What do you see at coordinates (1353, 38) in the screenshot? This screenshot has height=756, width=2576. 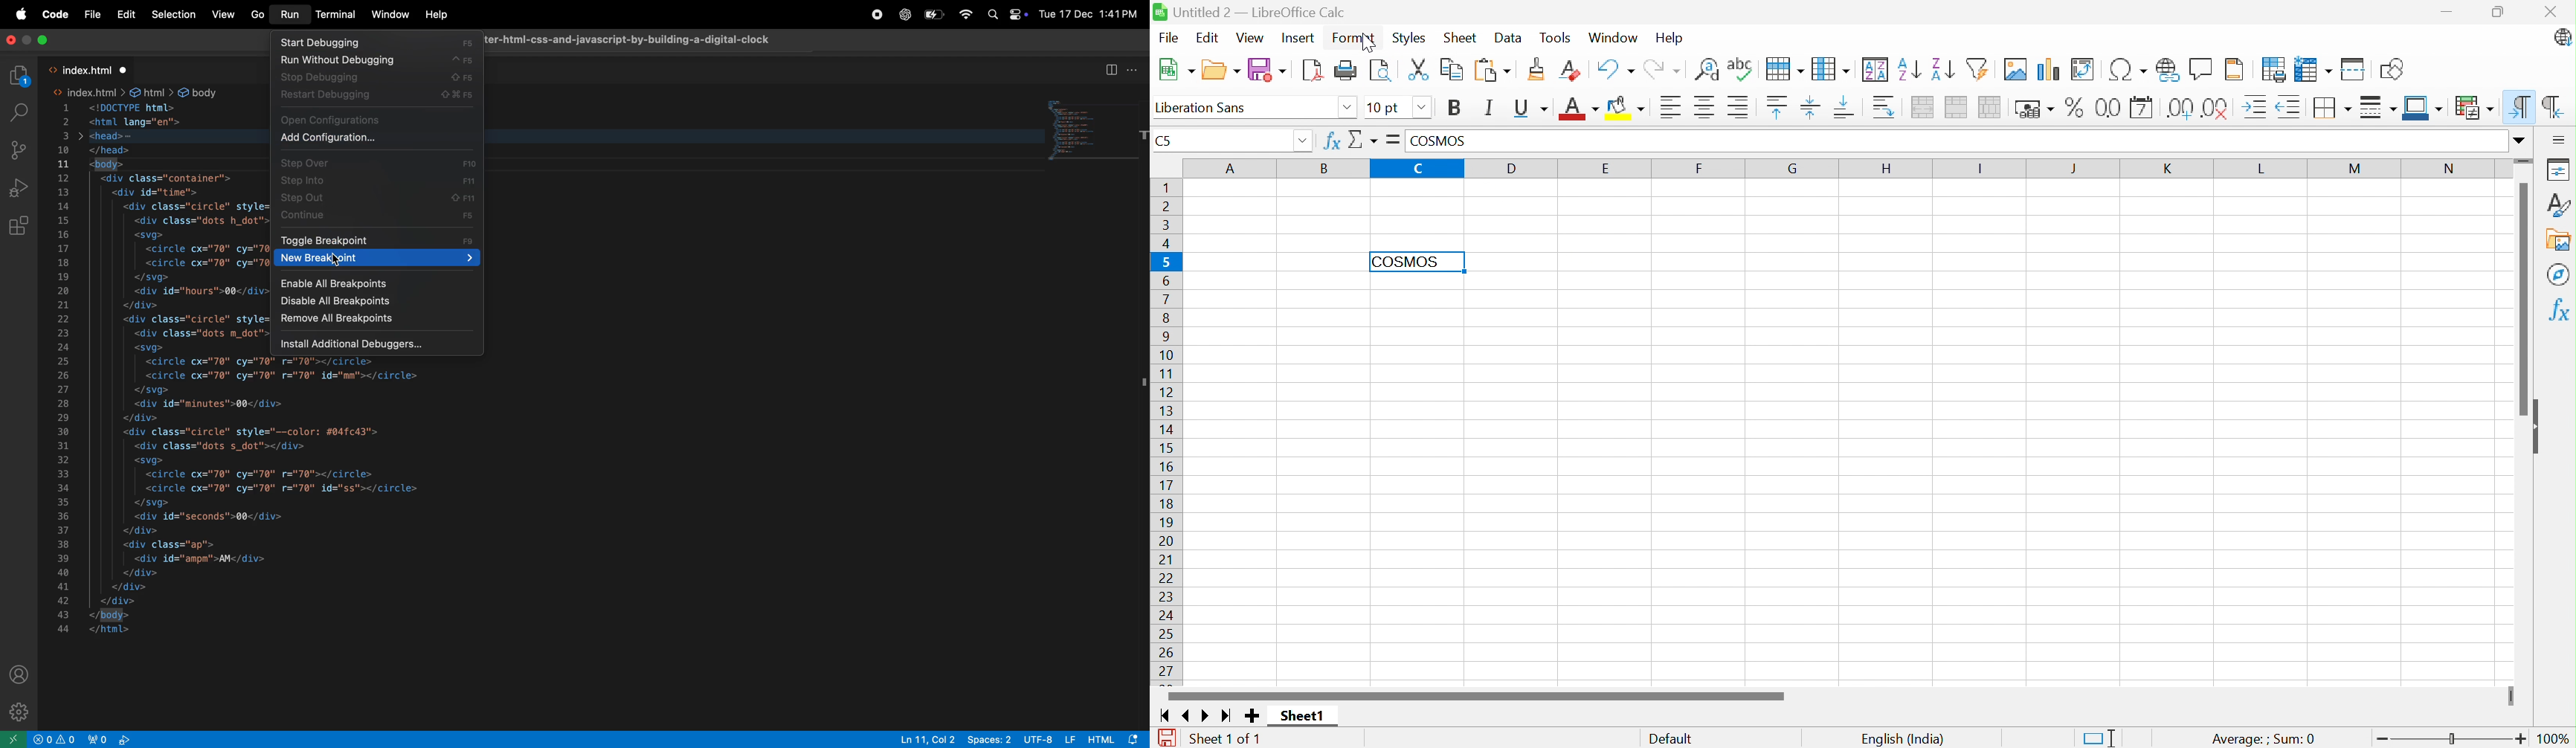 I see `Format` at bounding box center [1353, 38].